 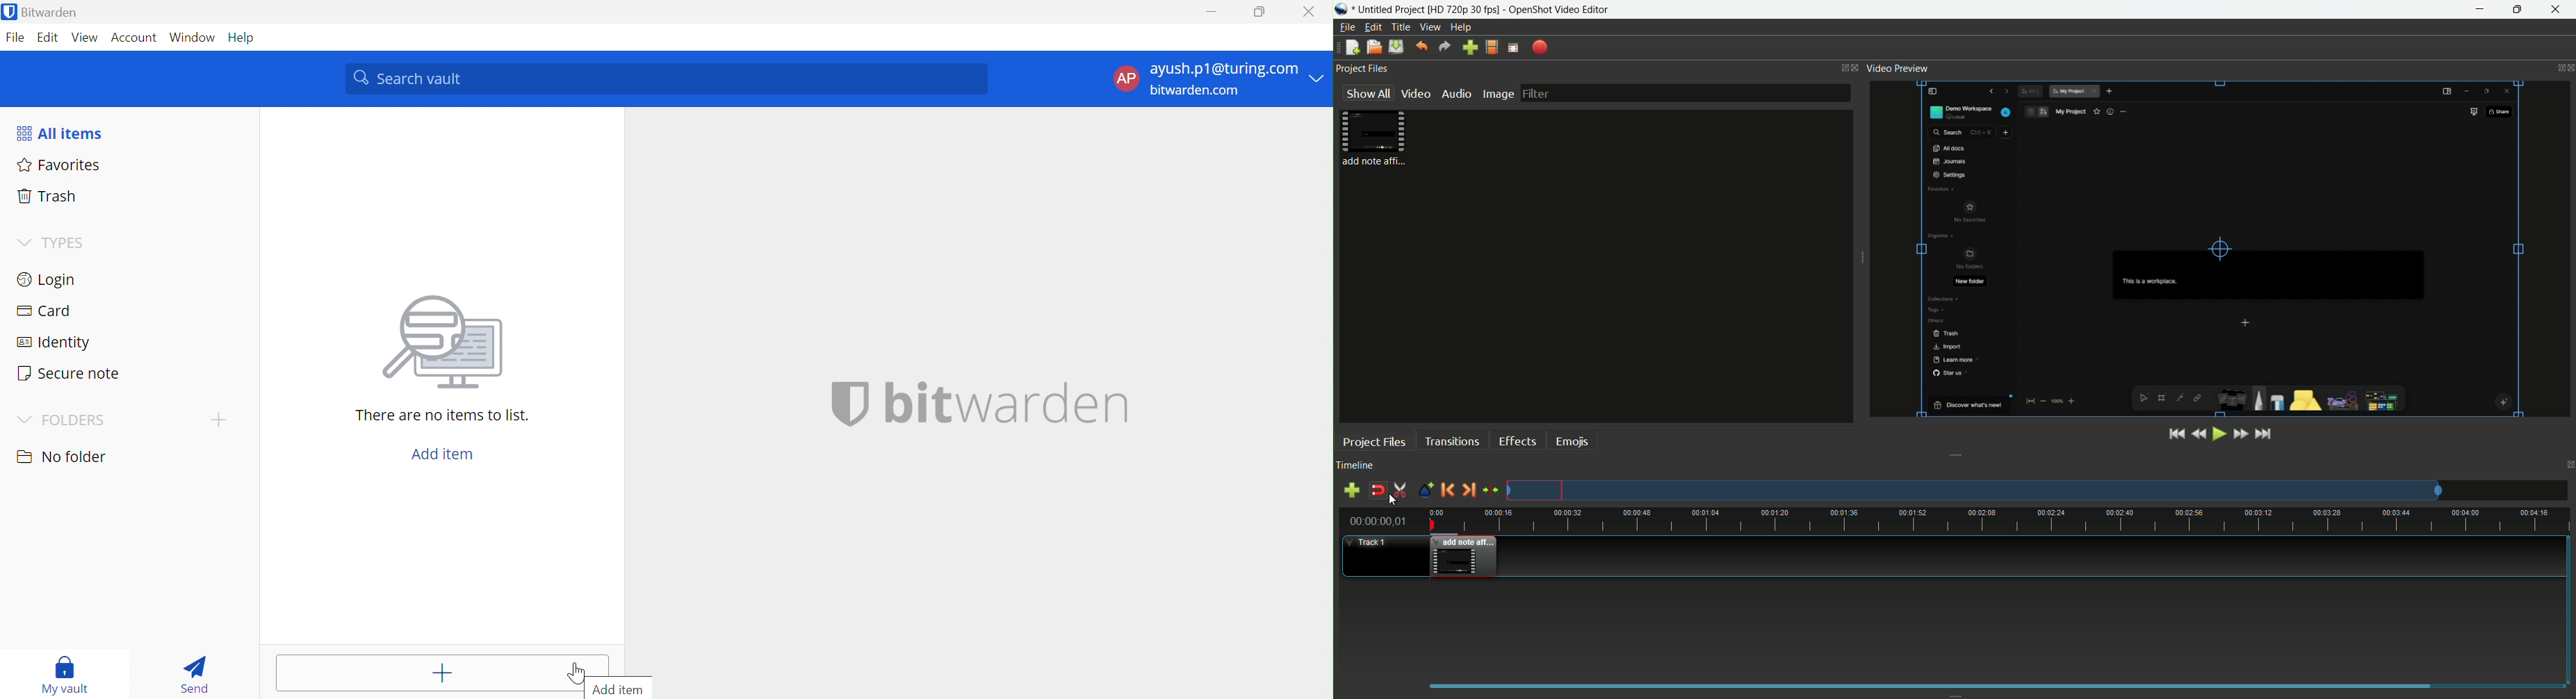 I want to click on File, so click(x=16, y=38).